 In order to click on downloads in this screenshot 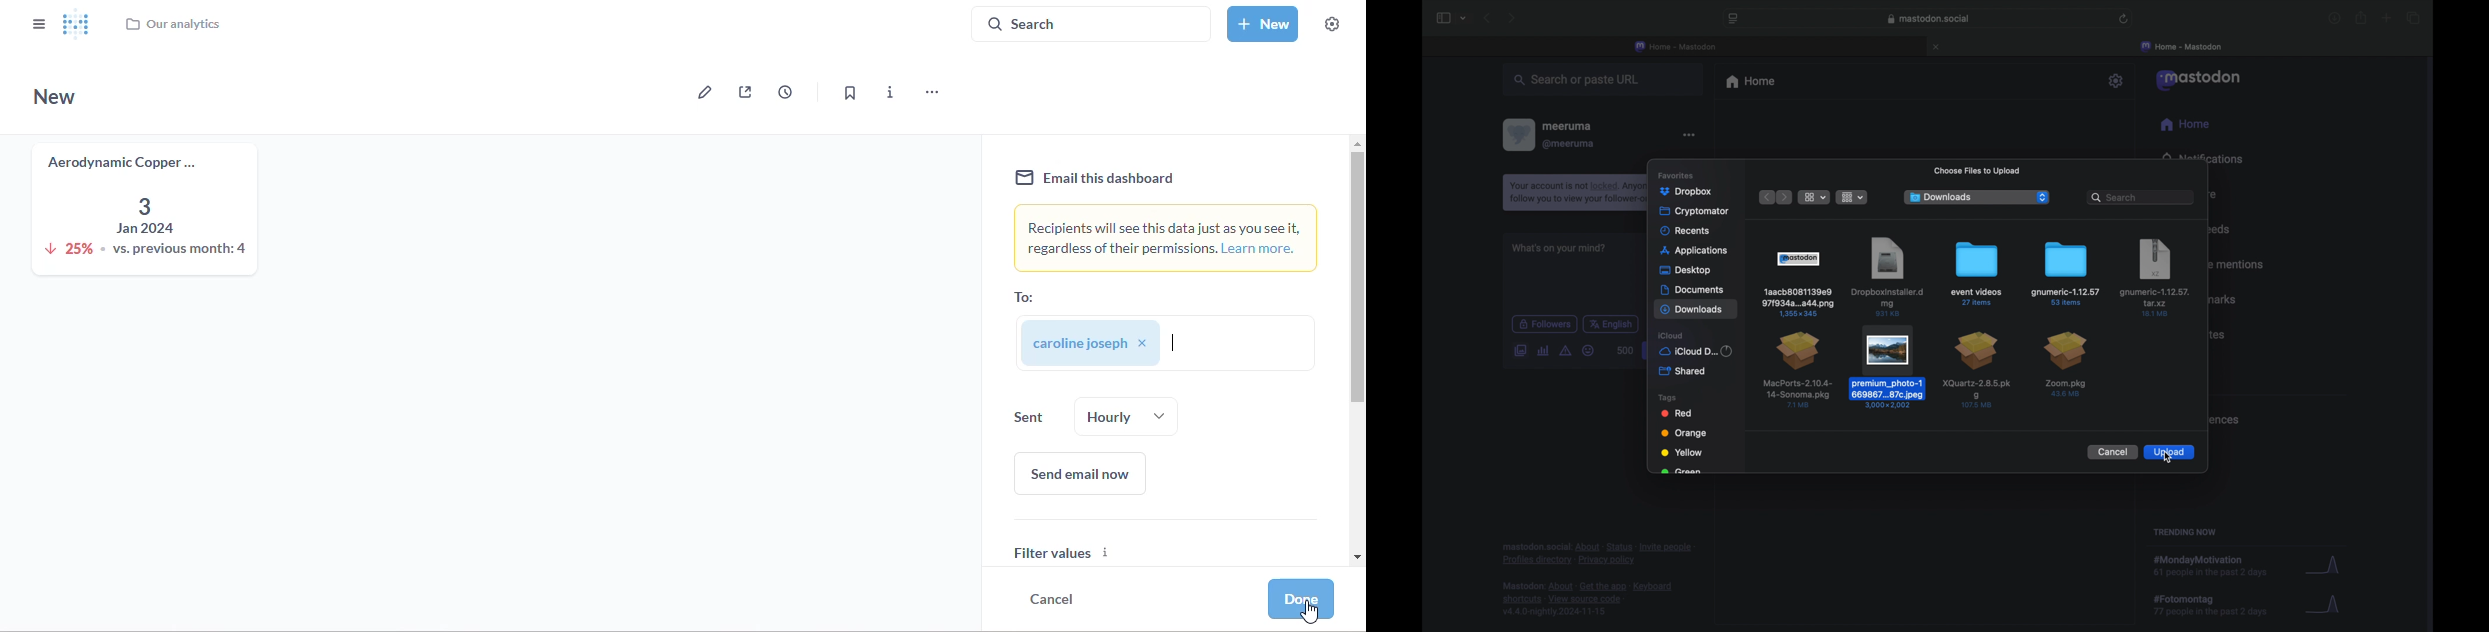, I will do `click(2335, 19)`.